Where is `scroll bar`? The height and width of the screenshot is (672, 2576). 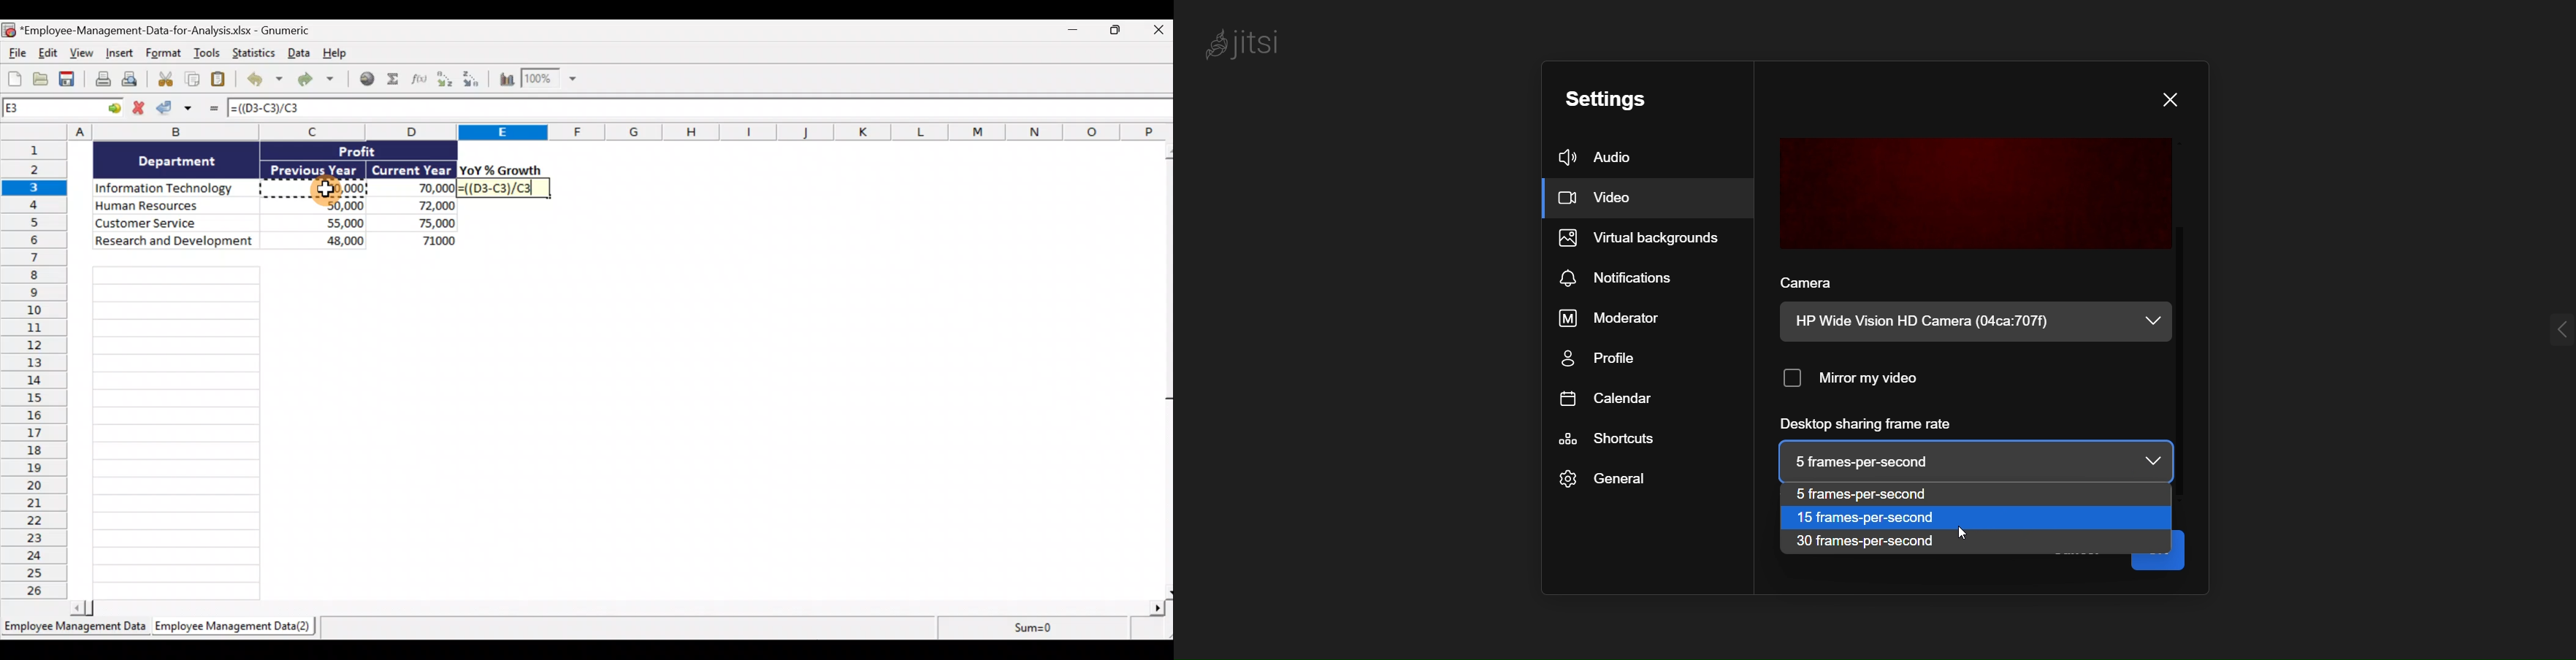
scroll bar is located at coordinates (2193, 304).